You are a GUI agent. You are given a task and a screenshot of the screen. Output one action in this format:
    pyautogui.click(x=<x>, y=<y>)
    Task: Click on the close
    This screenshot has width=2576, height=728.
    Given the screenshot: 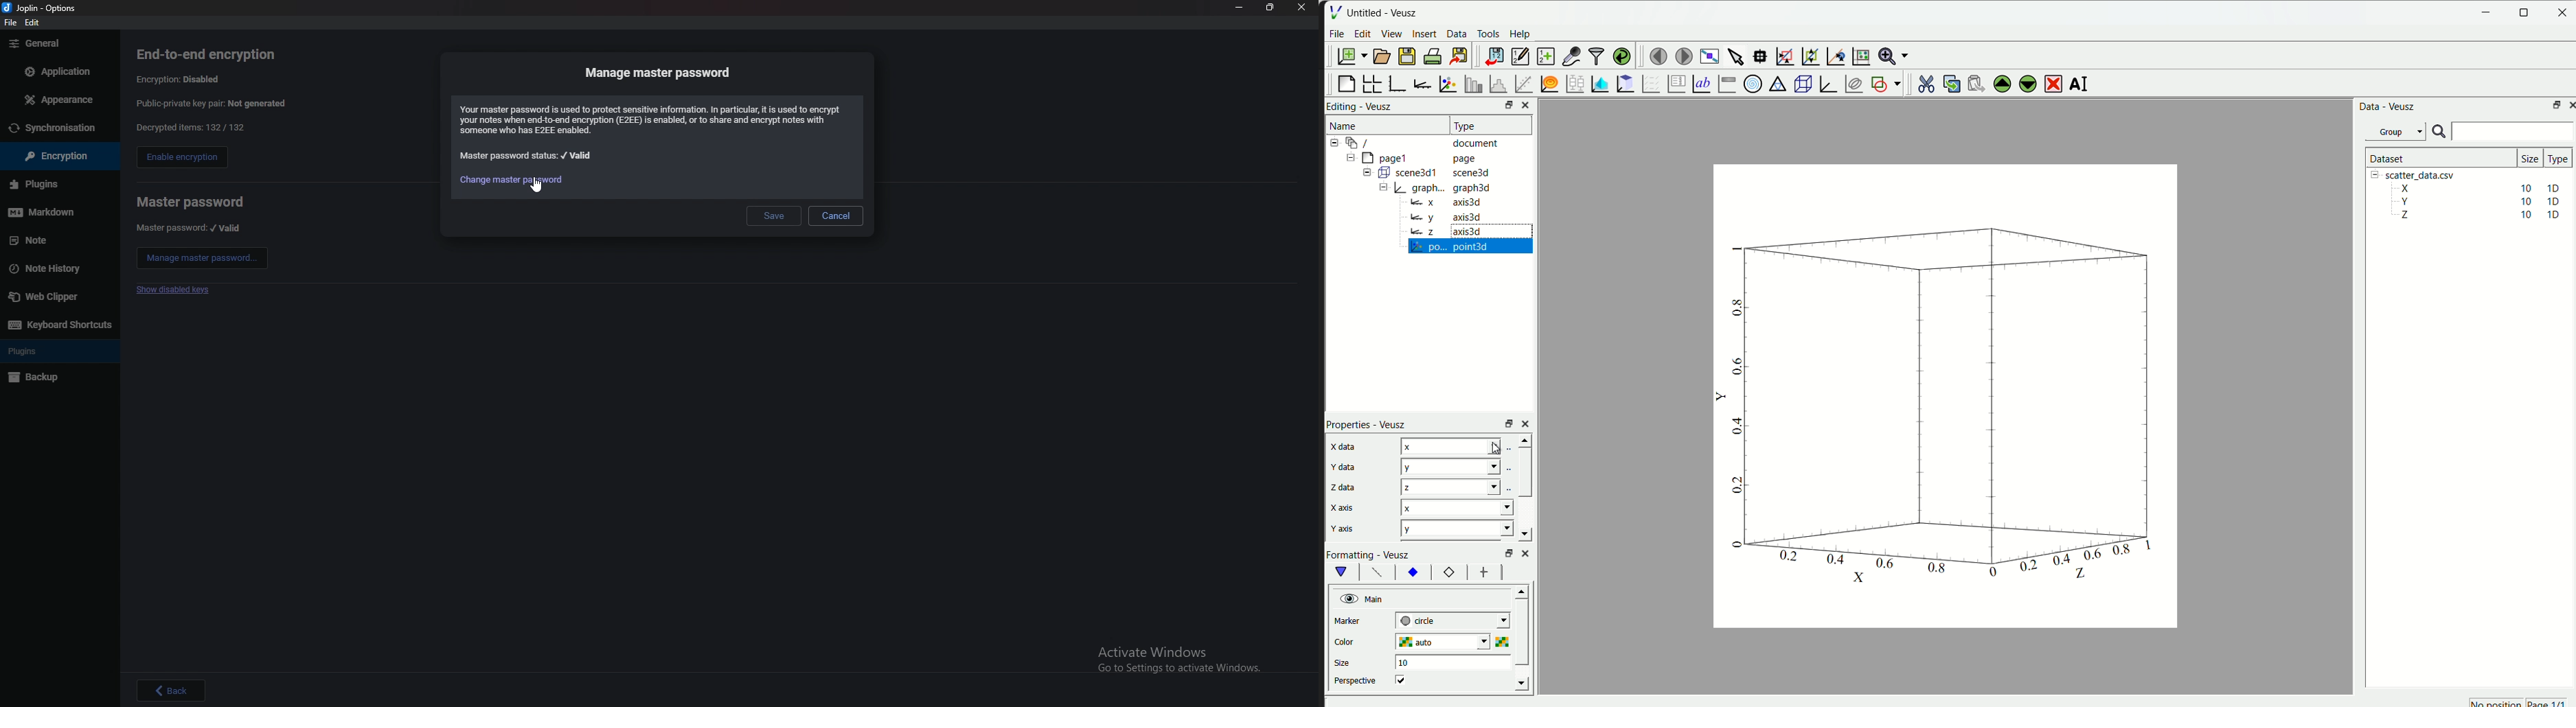 What is the action you would take?
    pyautogui.click(x=1303, y=8)
    